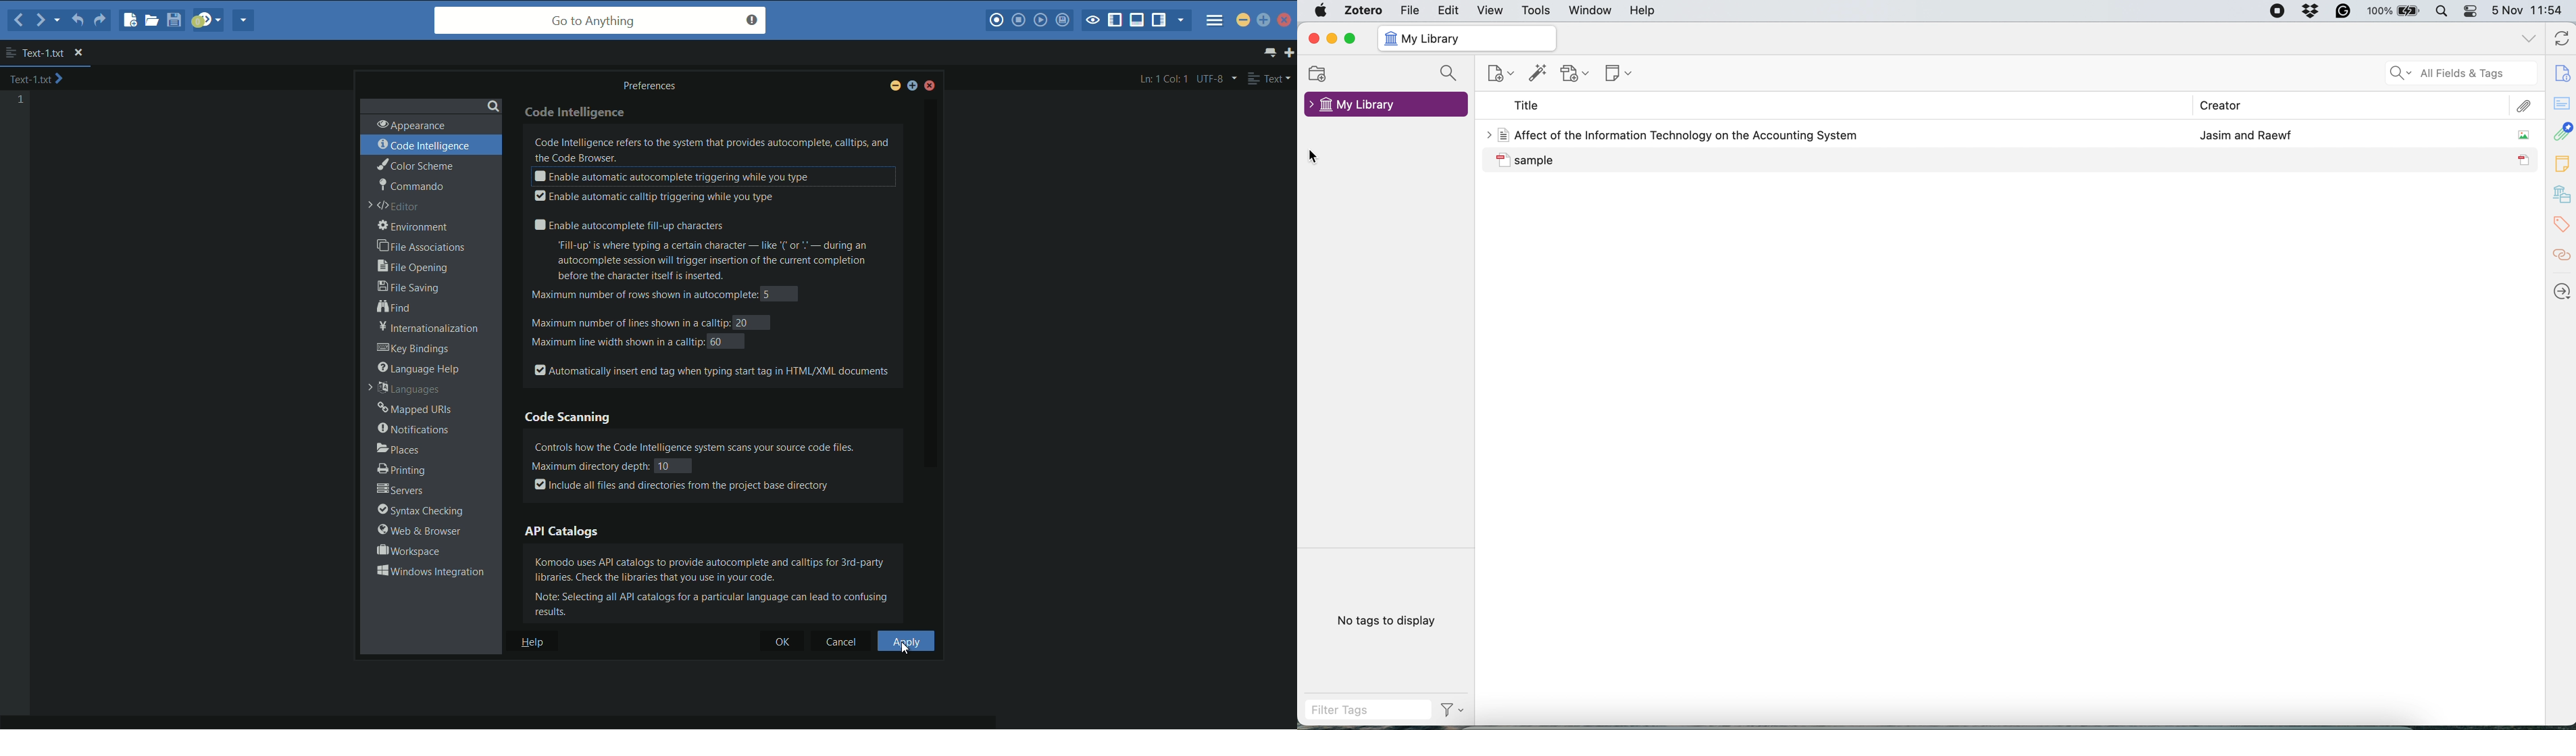 The height and width of the screenshot is (756, 2576). Describe the element at coordinates (411, 185) in the screenshot. I see `commando` at that location.